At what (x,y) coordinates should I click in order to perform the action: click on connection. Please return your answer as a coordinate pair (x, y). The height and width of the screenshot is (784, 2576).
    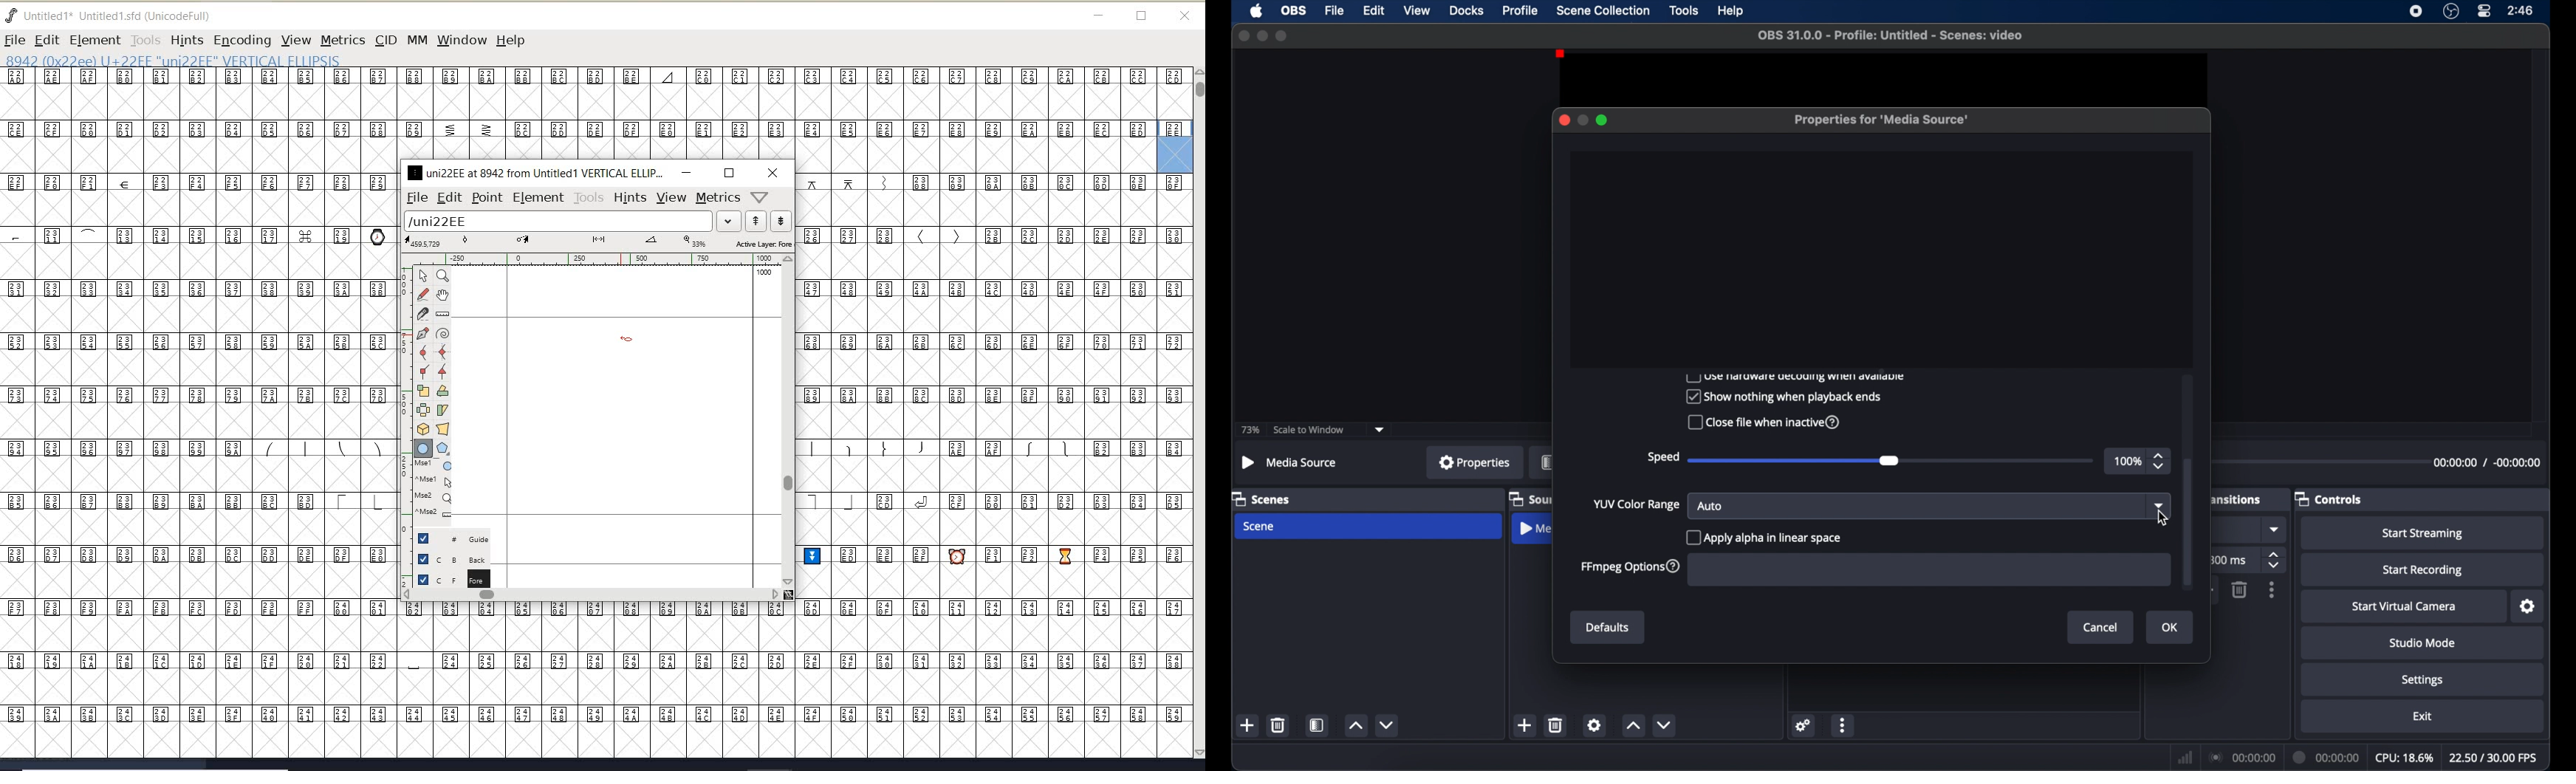
    Looking at the image, I should click on (2242, 756).